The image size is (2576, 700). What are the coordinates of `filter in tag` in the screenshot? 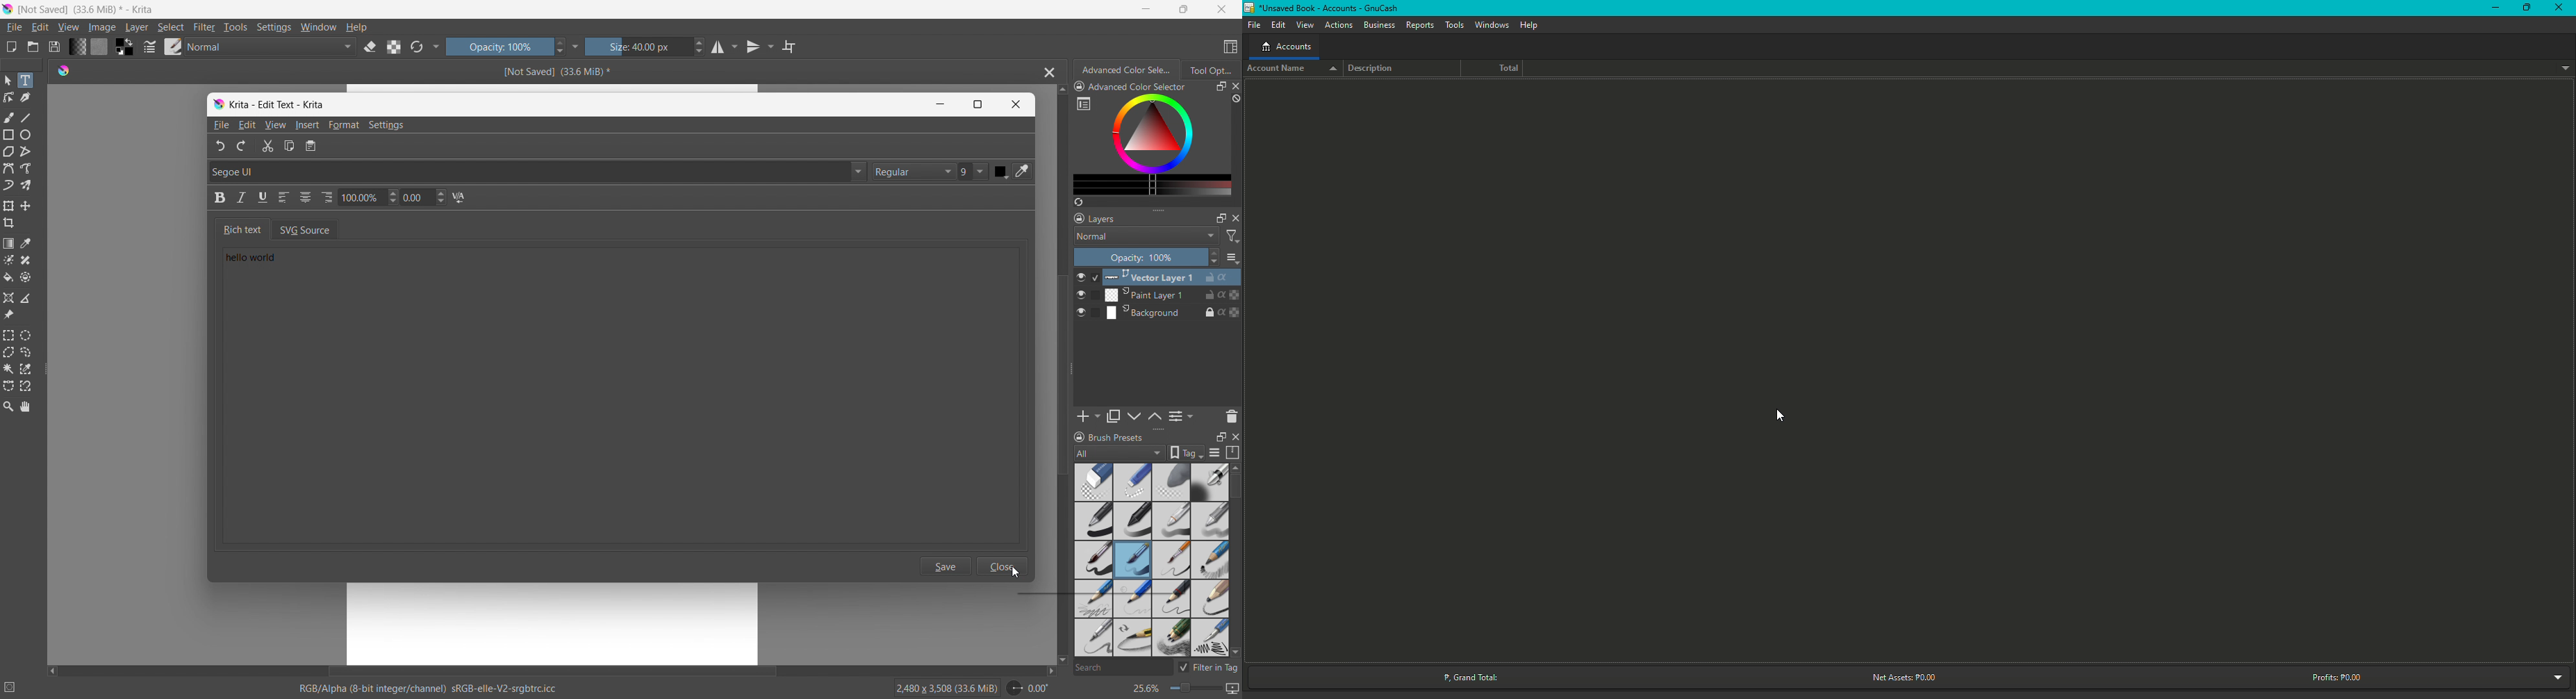 It's located at (1208, 665).